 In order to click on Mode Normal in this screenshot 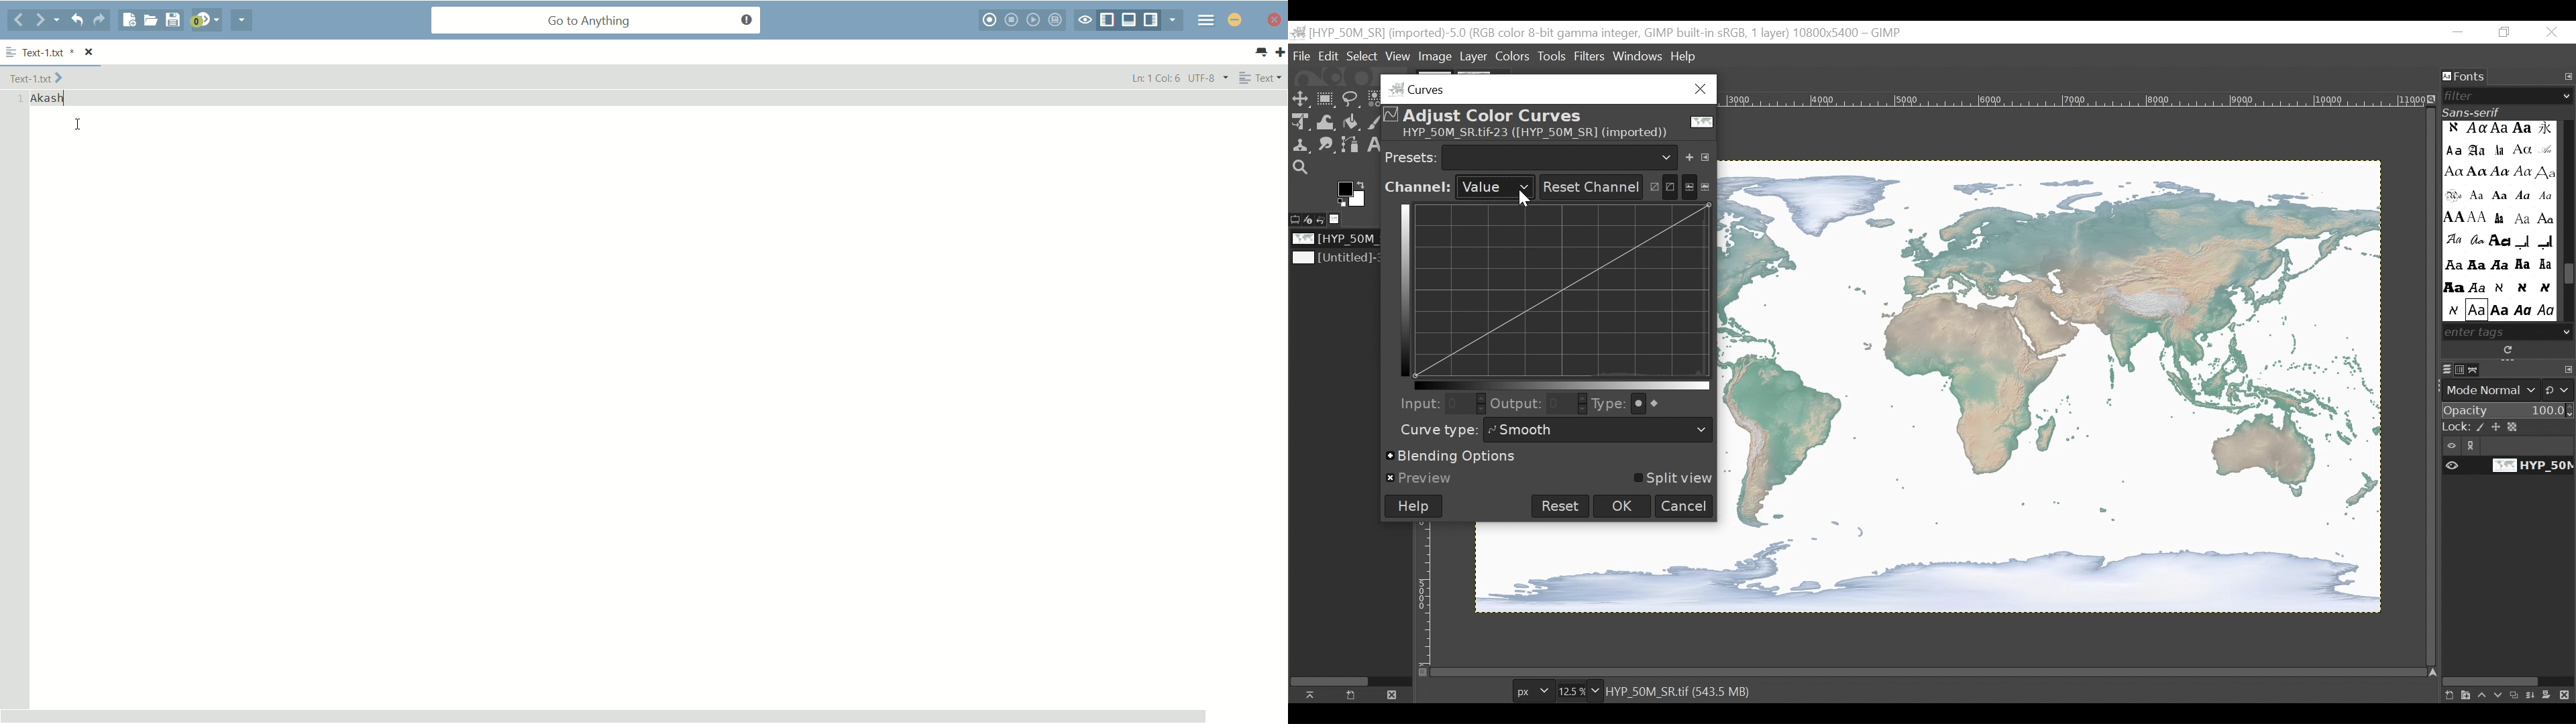, I will do `click(2510, 390)`.